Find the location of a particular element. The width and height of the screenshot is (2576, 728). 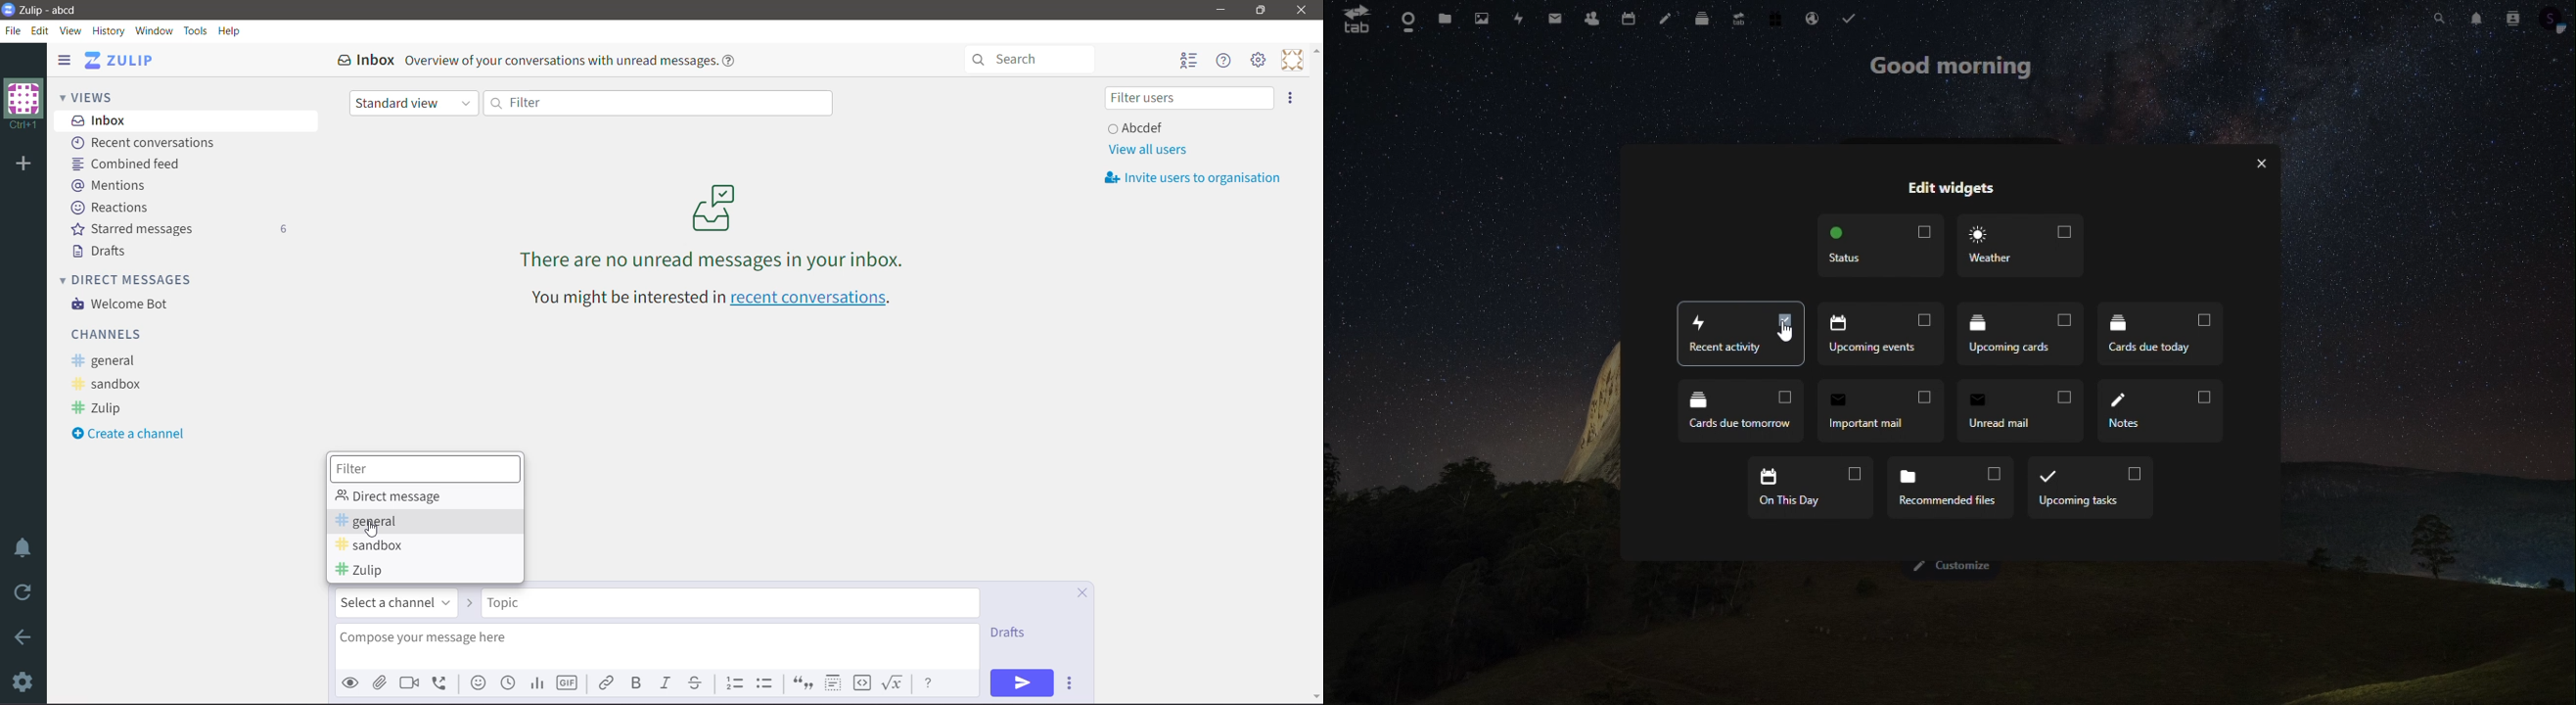

sandbox is located at coordinates (112, 385).